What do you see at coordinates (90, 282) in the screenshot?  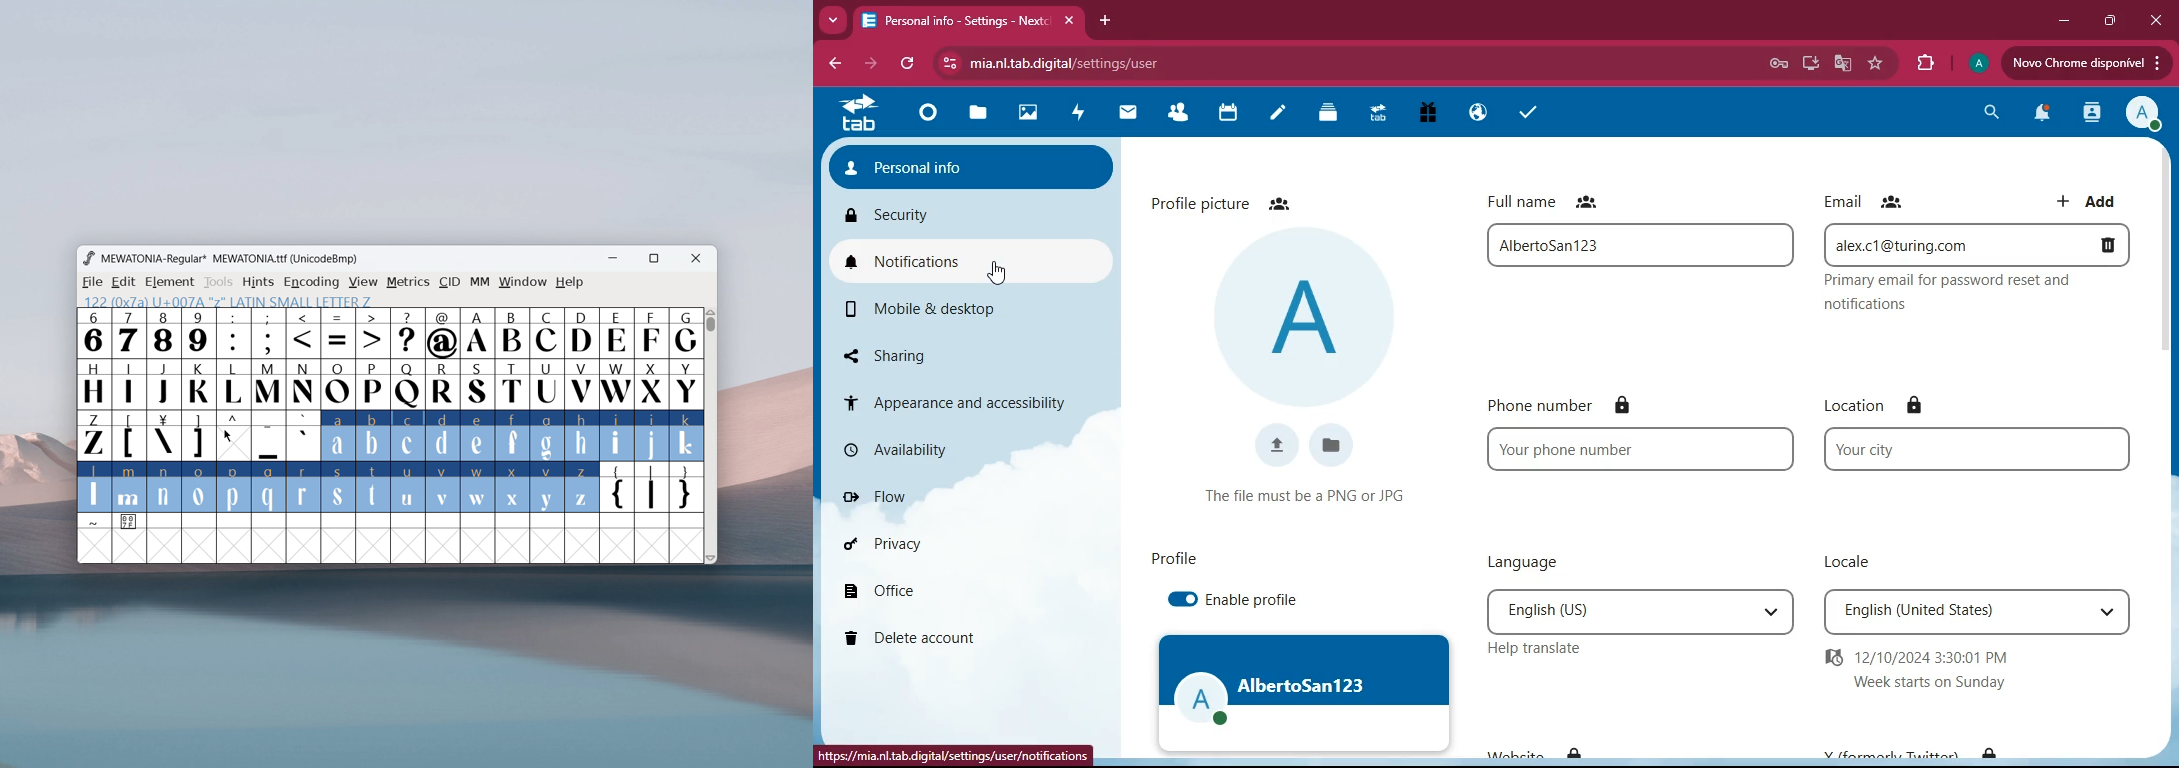 I see `file` at bounding box center [90, 282].